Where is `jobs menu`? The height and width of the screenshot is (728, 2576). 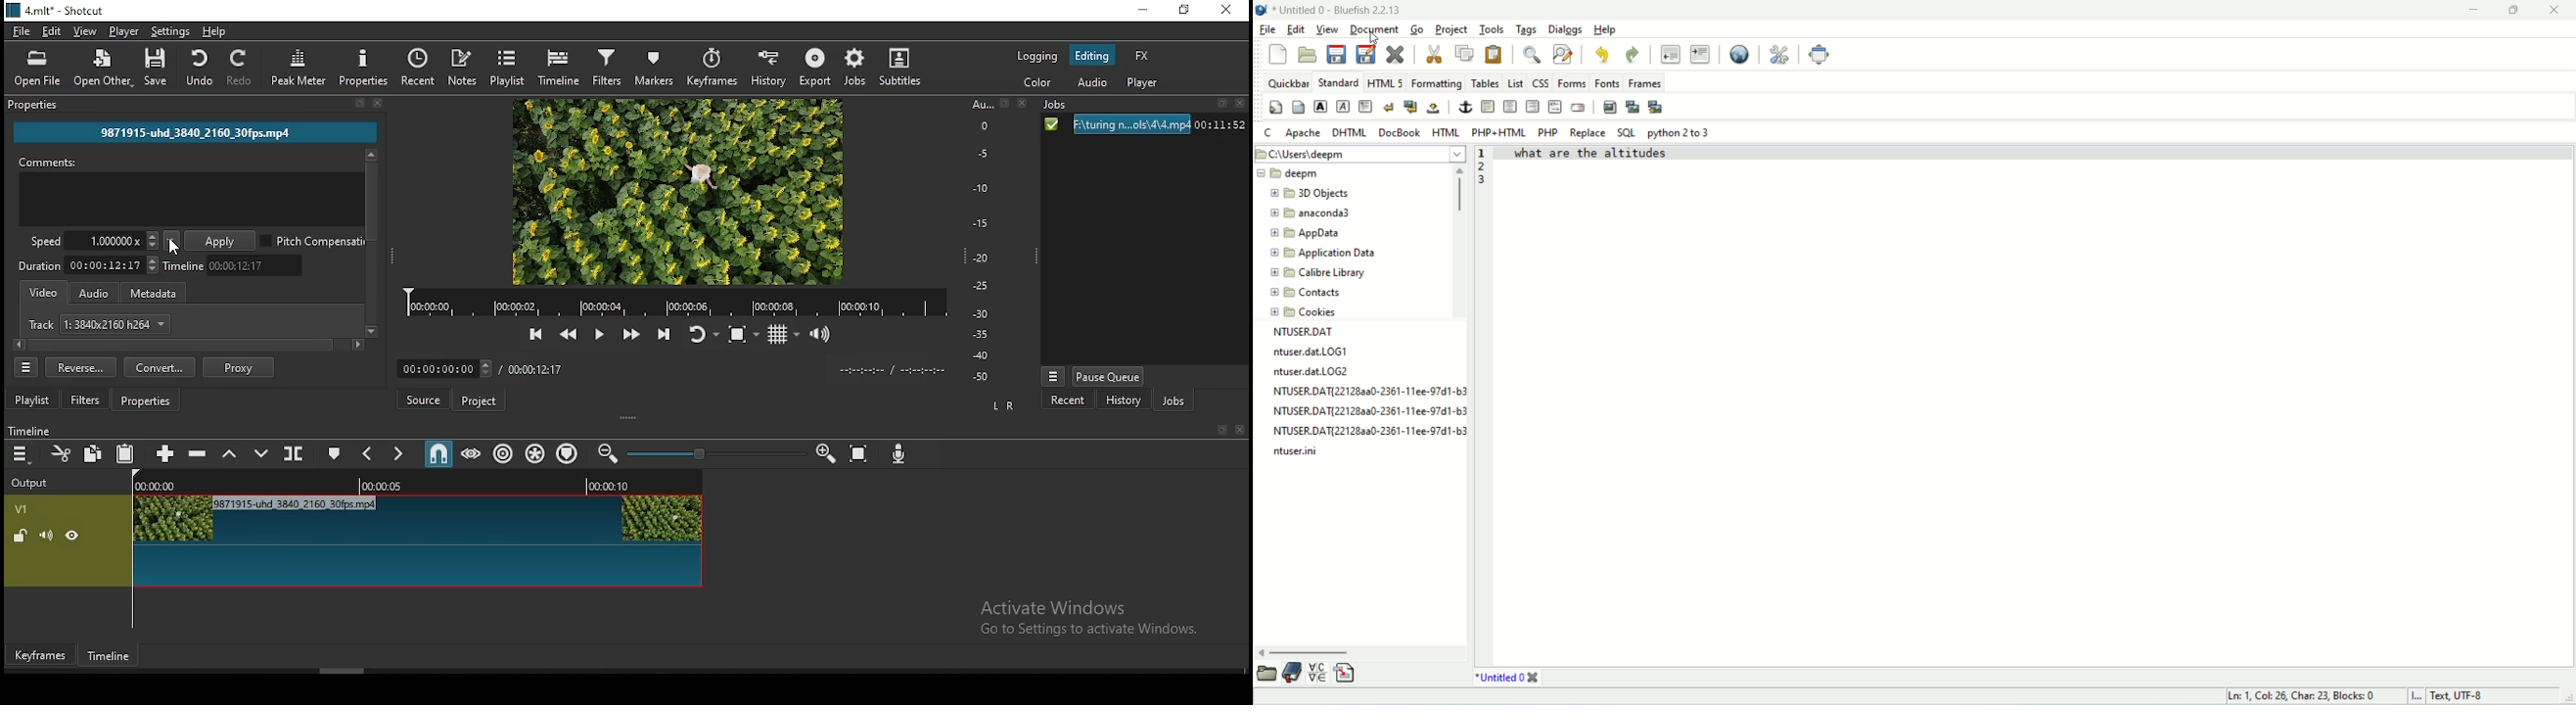
jobs menu is located at coordinates (1051, 378).